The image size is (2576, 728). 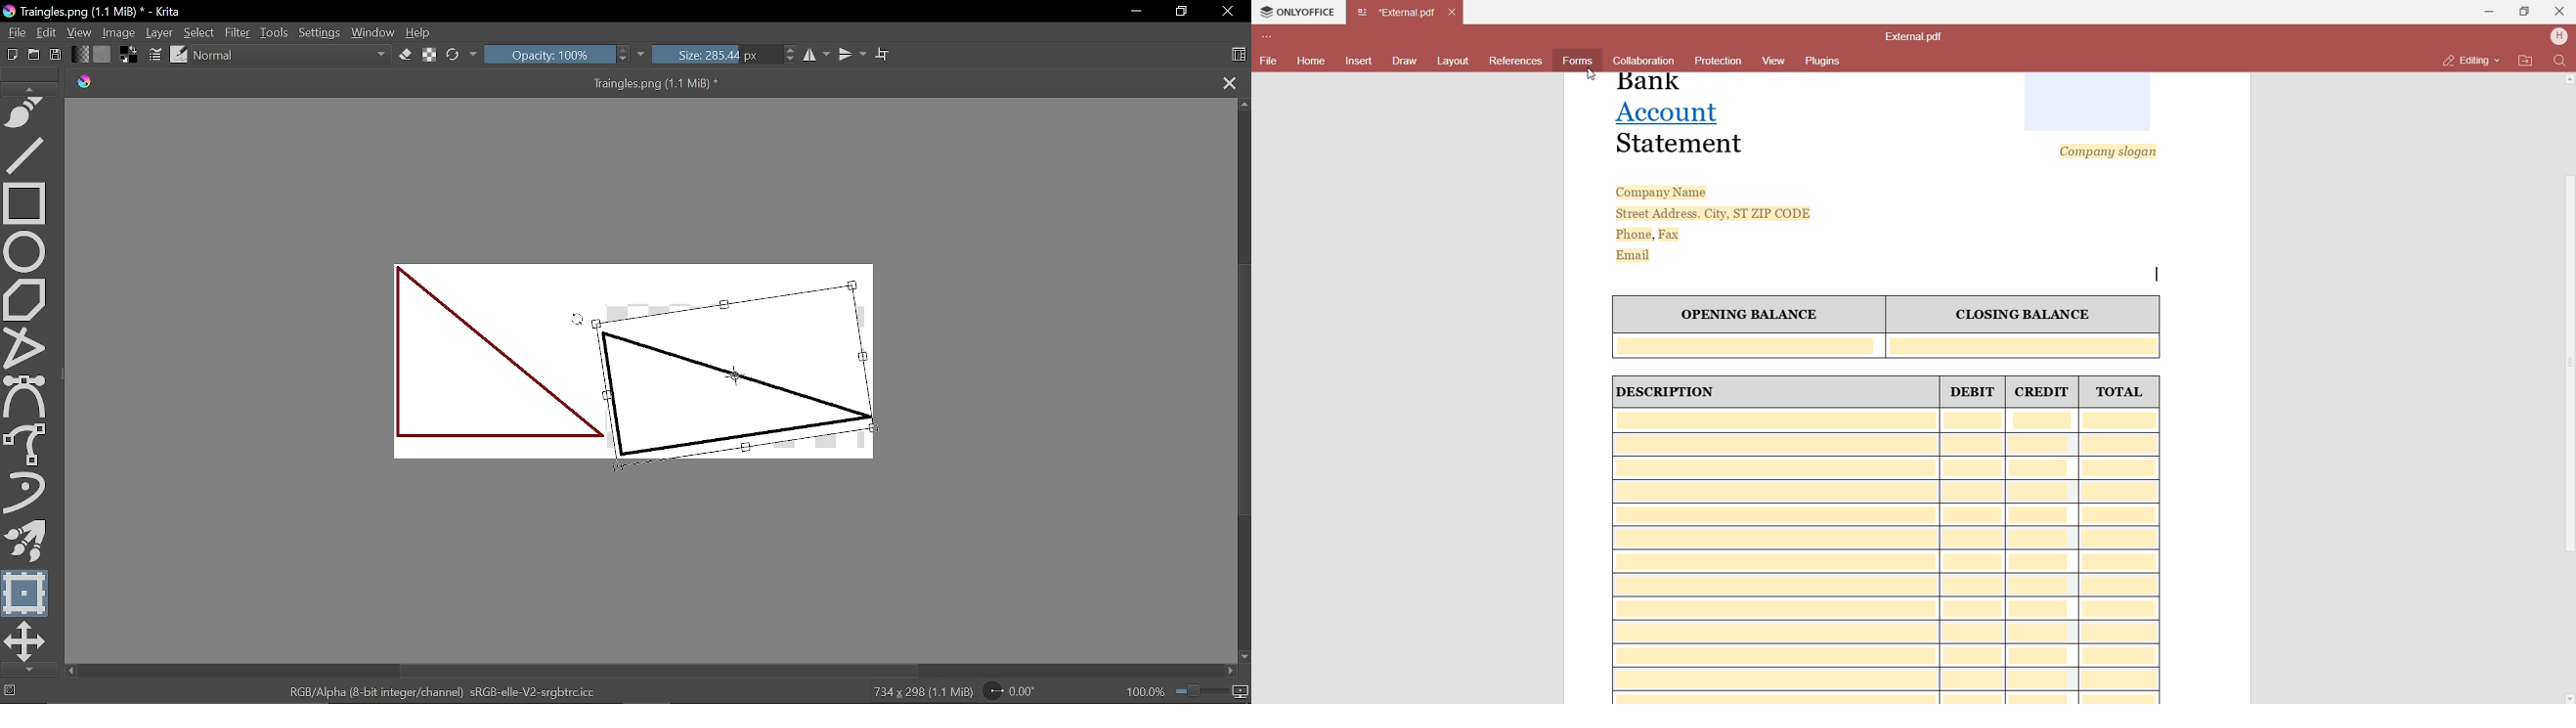 What do you see at coordinates (103, 55) in the screenshot?
I see `Fill pattern` at bounding box center [103, 55].